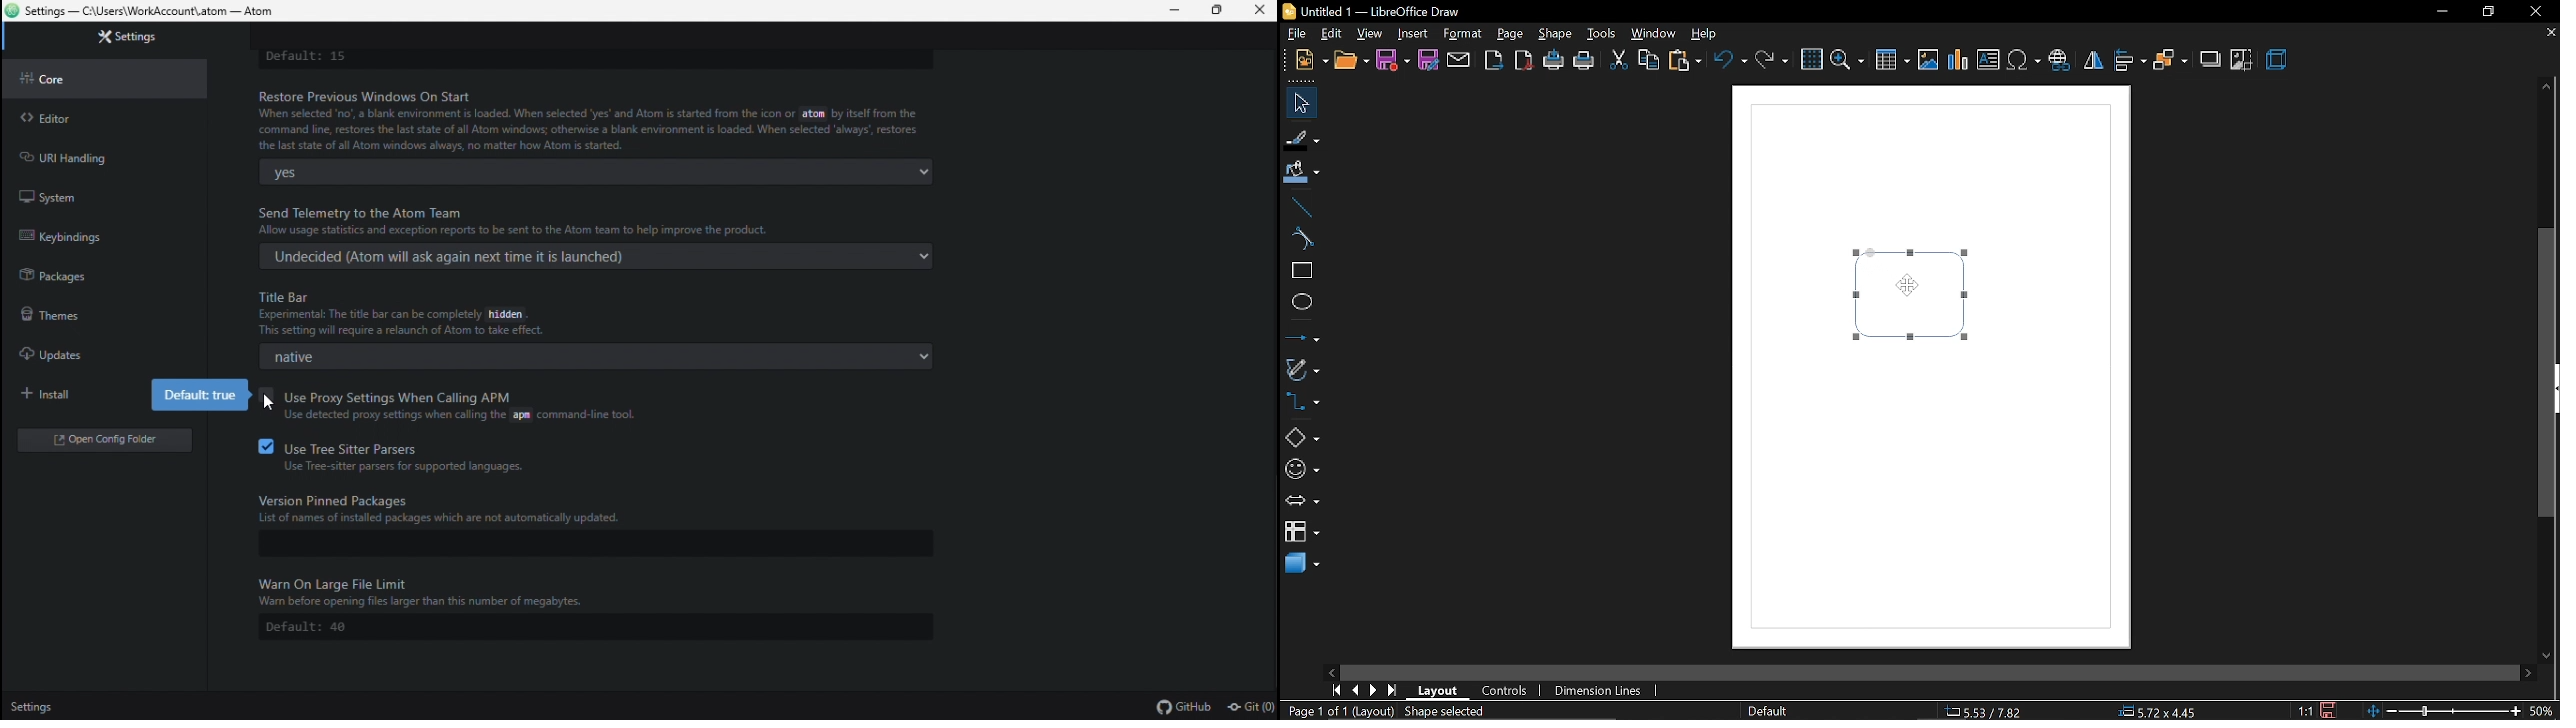 Image resolution: width=2576 pixels, height=728 pixels. Describe the element at coordinates (1907, 284) in the screenshot. I see `cursor` at that location.